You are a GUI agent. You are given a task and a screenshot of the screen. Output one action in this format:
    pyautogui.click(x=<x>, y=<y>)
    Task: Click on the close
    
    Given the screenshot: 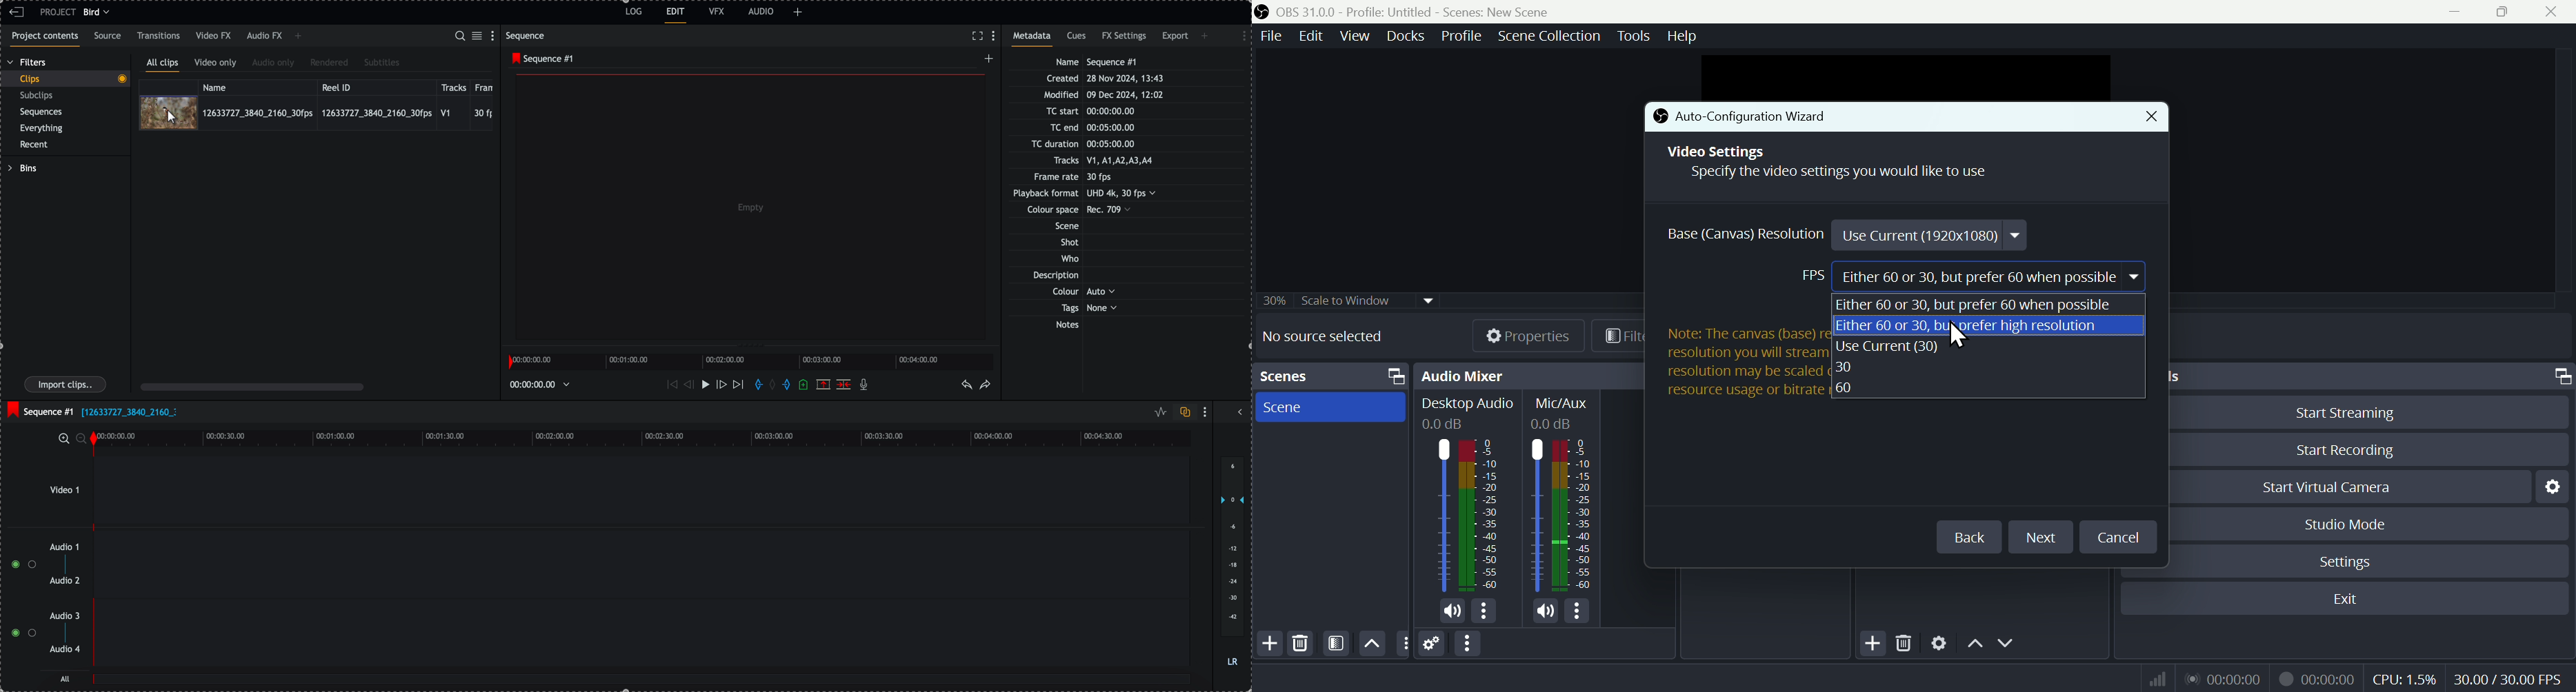 What is the action you would take?
    pyautogui.click(x=2554, y=12)
    